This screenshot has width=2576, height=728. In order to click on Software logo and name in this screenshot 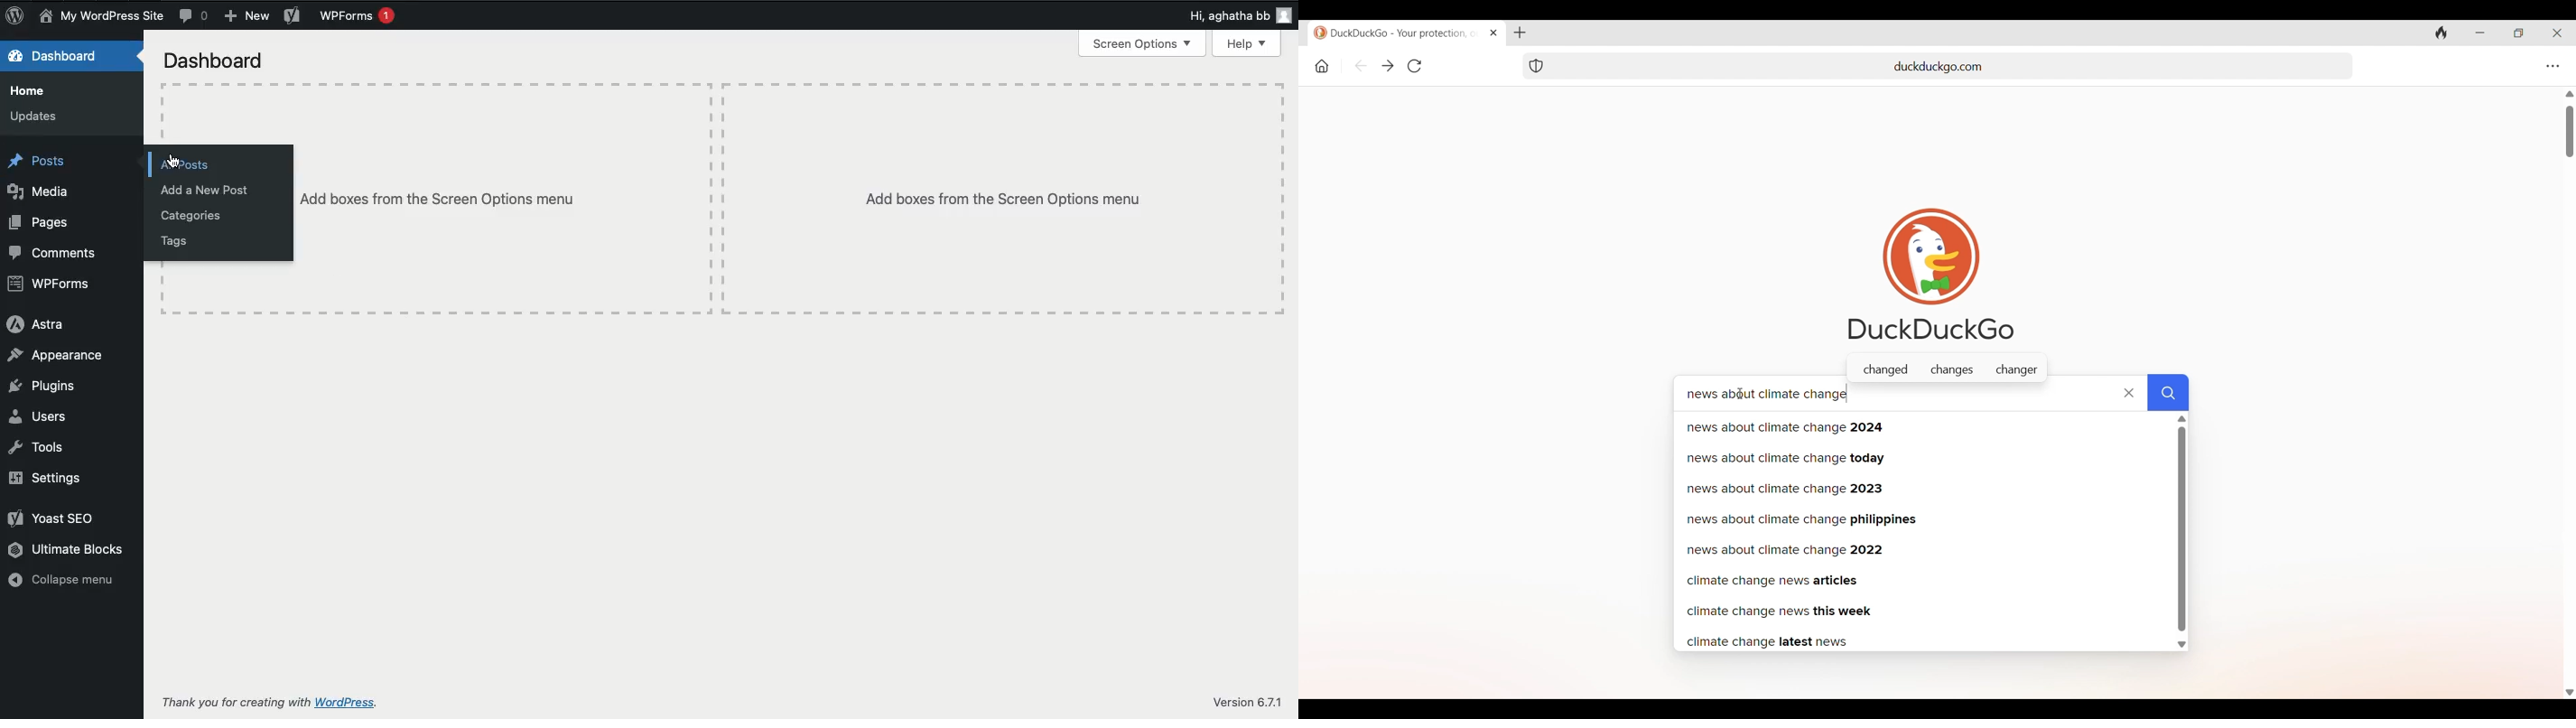, I will do `click(1933, 274)`.